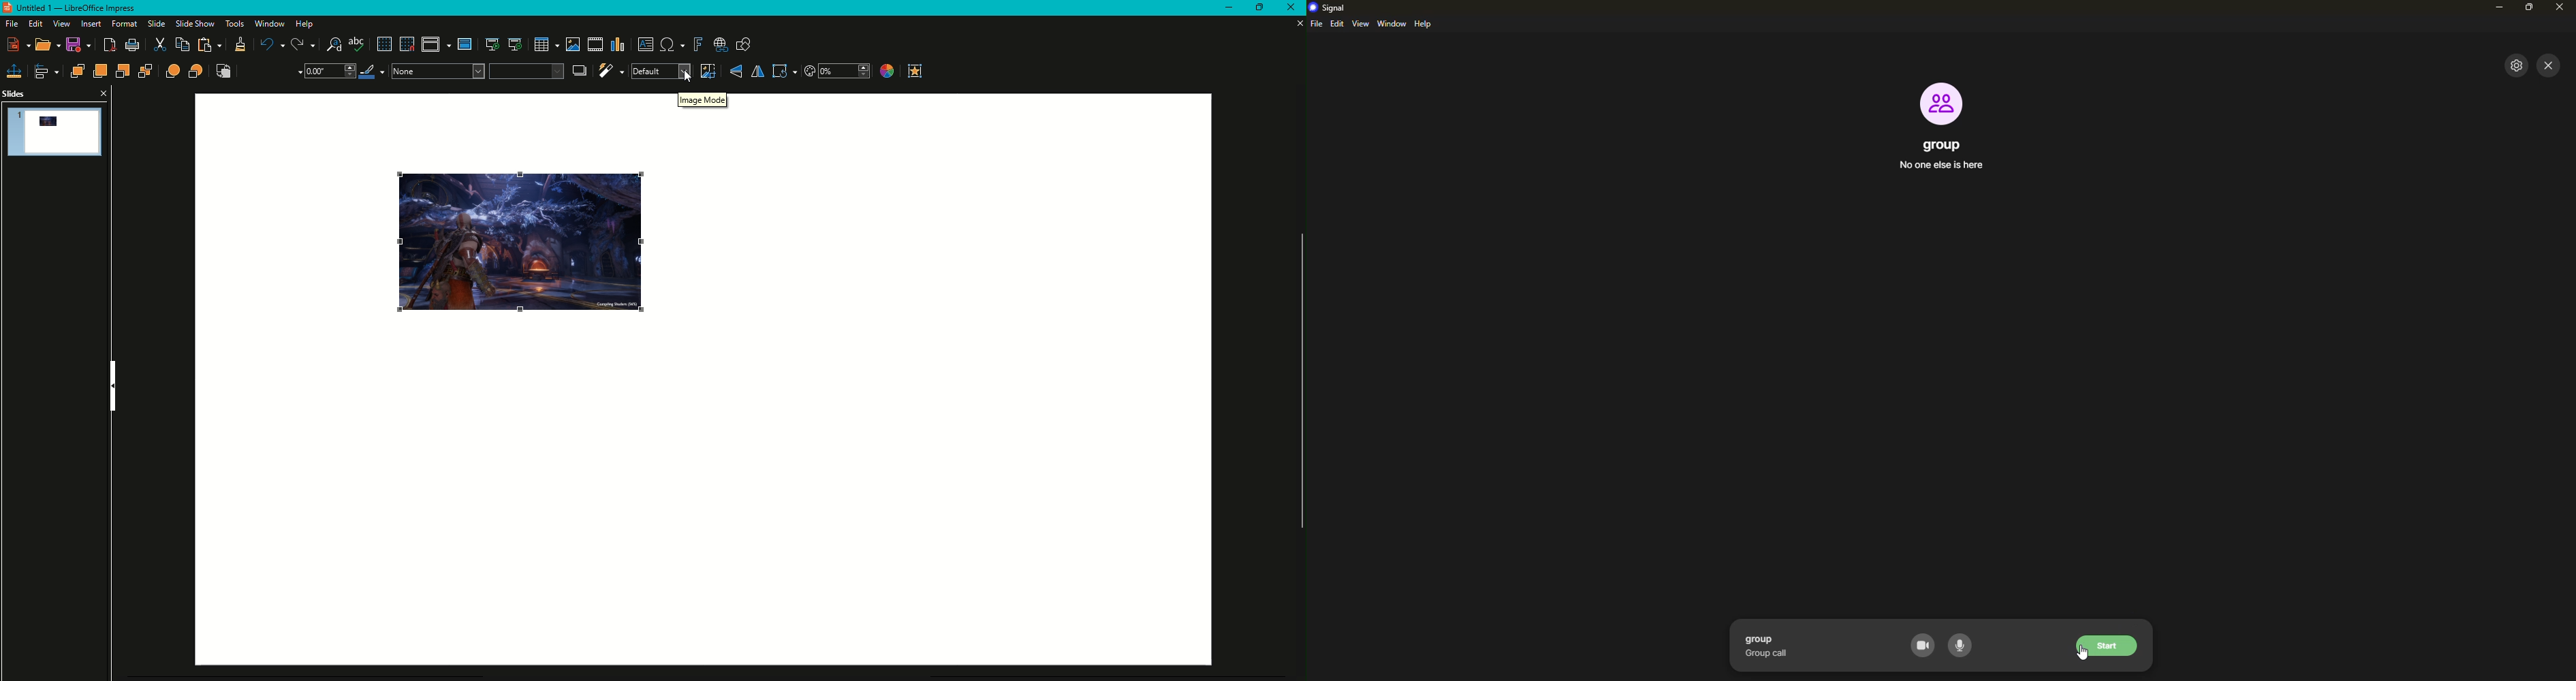 This screenshot has width=2576, height=700. What do you see at coordinates (34, 24) in the screenshot?
I see `Edit` at bounding box center [34, 24].